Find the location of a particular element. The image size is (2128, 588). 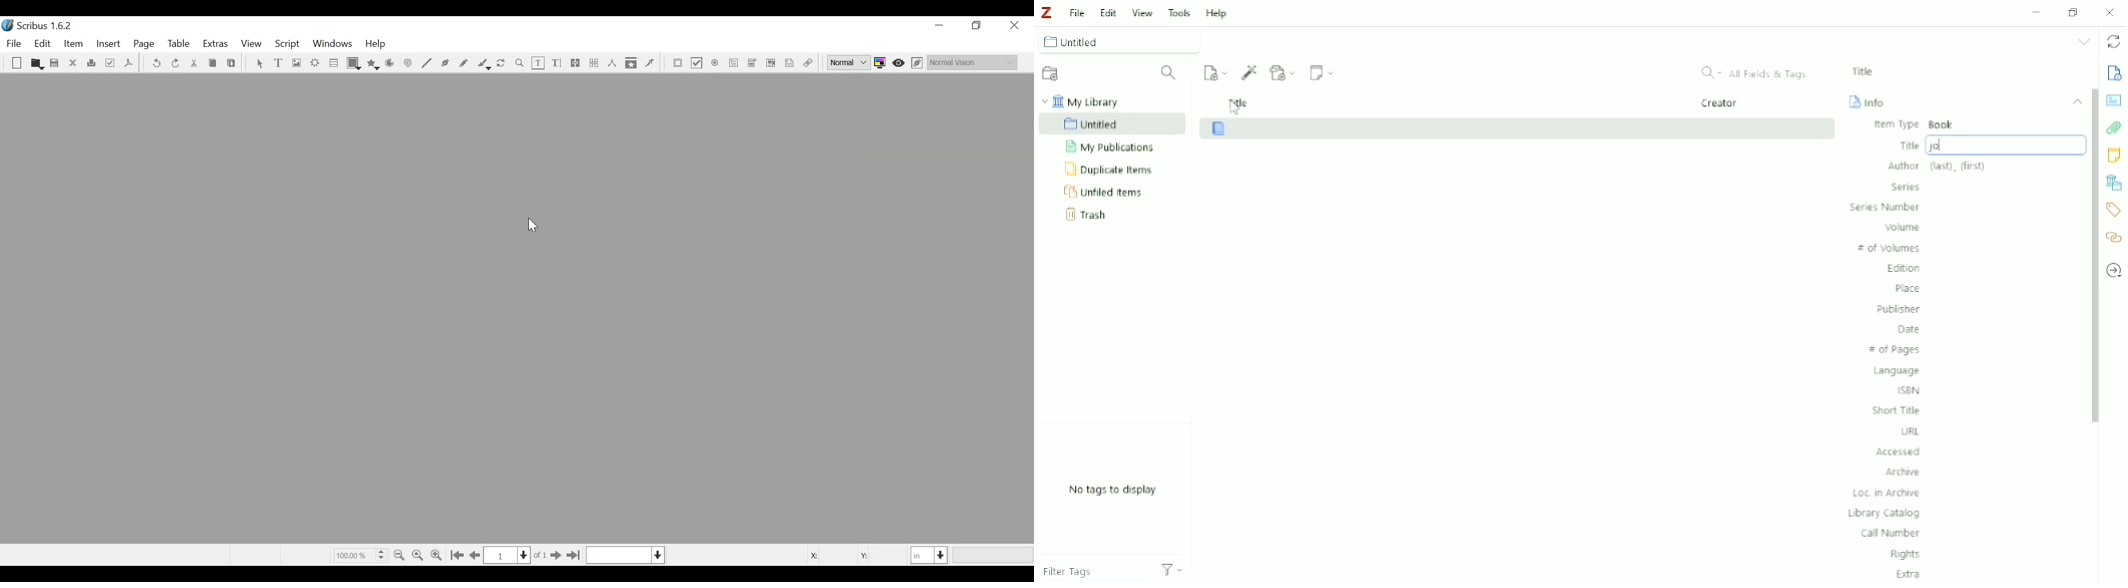

PDF Push Button is located at coordinates (678, 64).